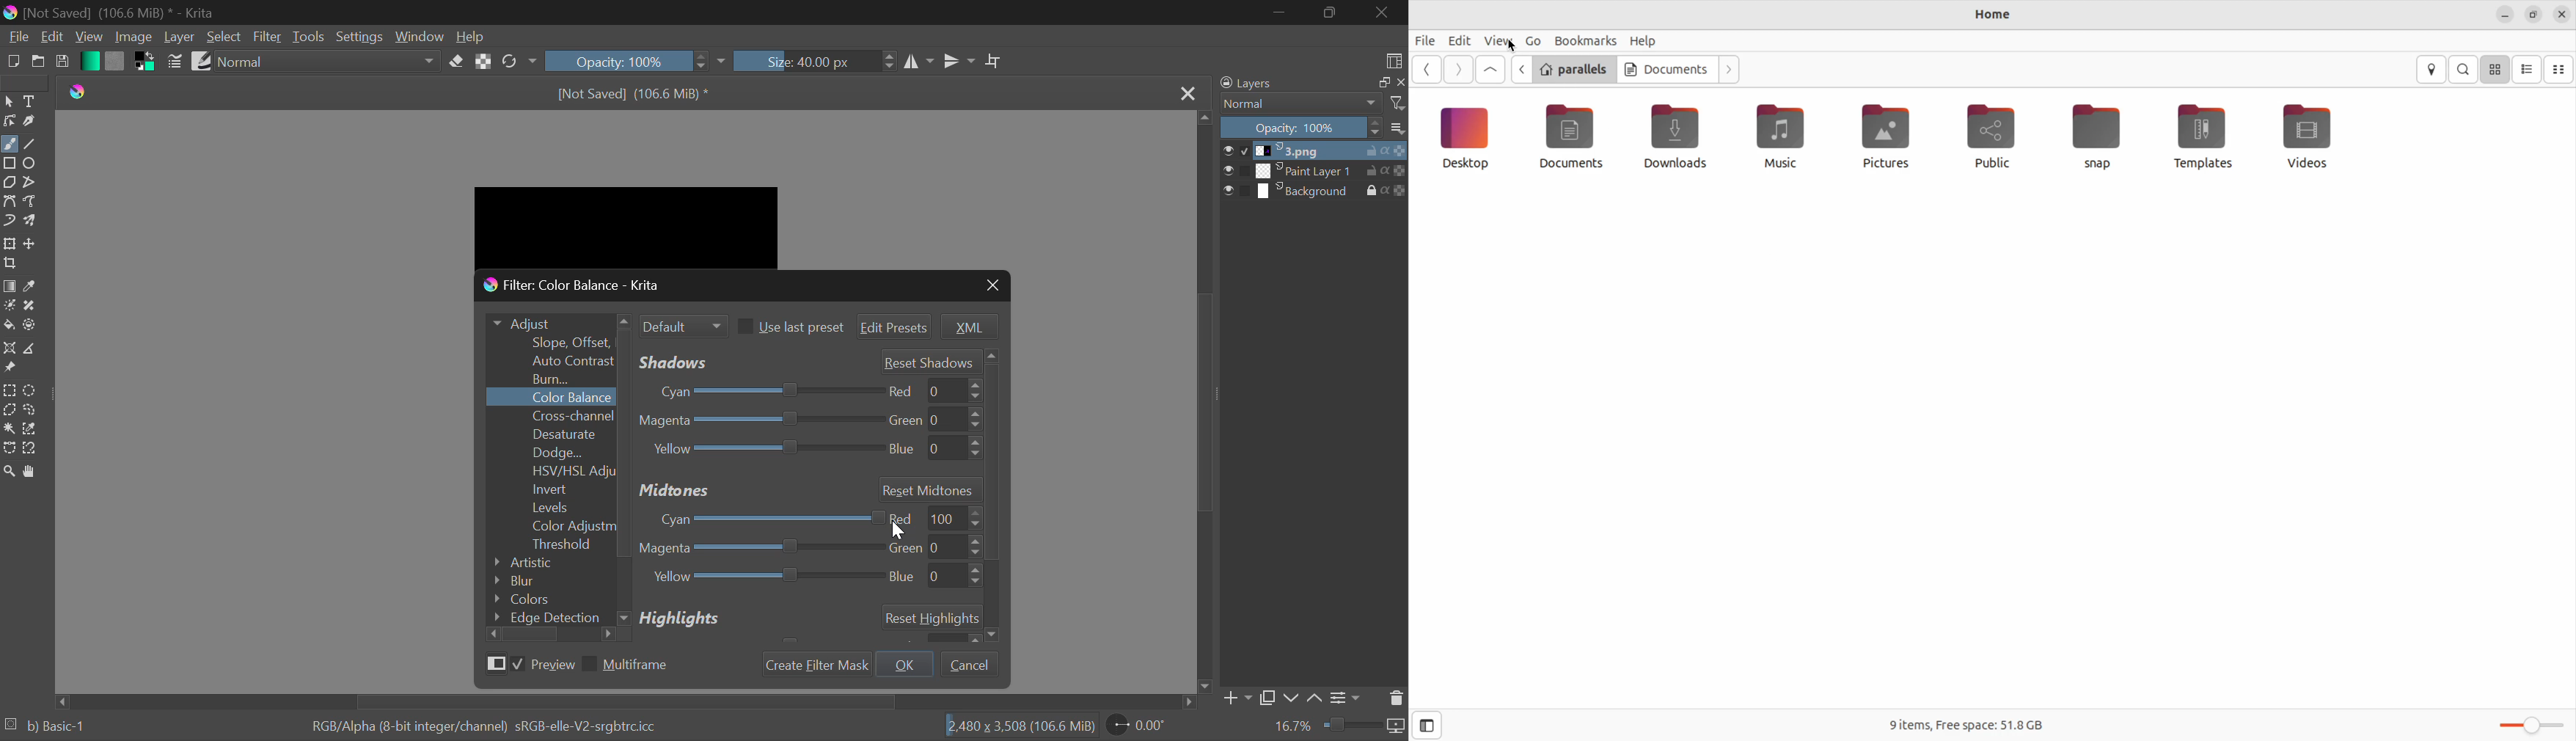 The image size is (2576, 756). What do you see at coordinates (32, 145) in the screenshot?
I see `Line` at bounding box center [32, 145].